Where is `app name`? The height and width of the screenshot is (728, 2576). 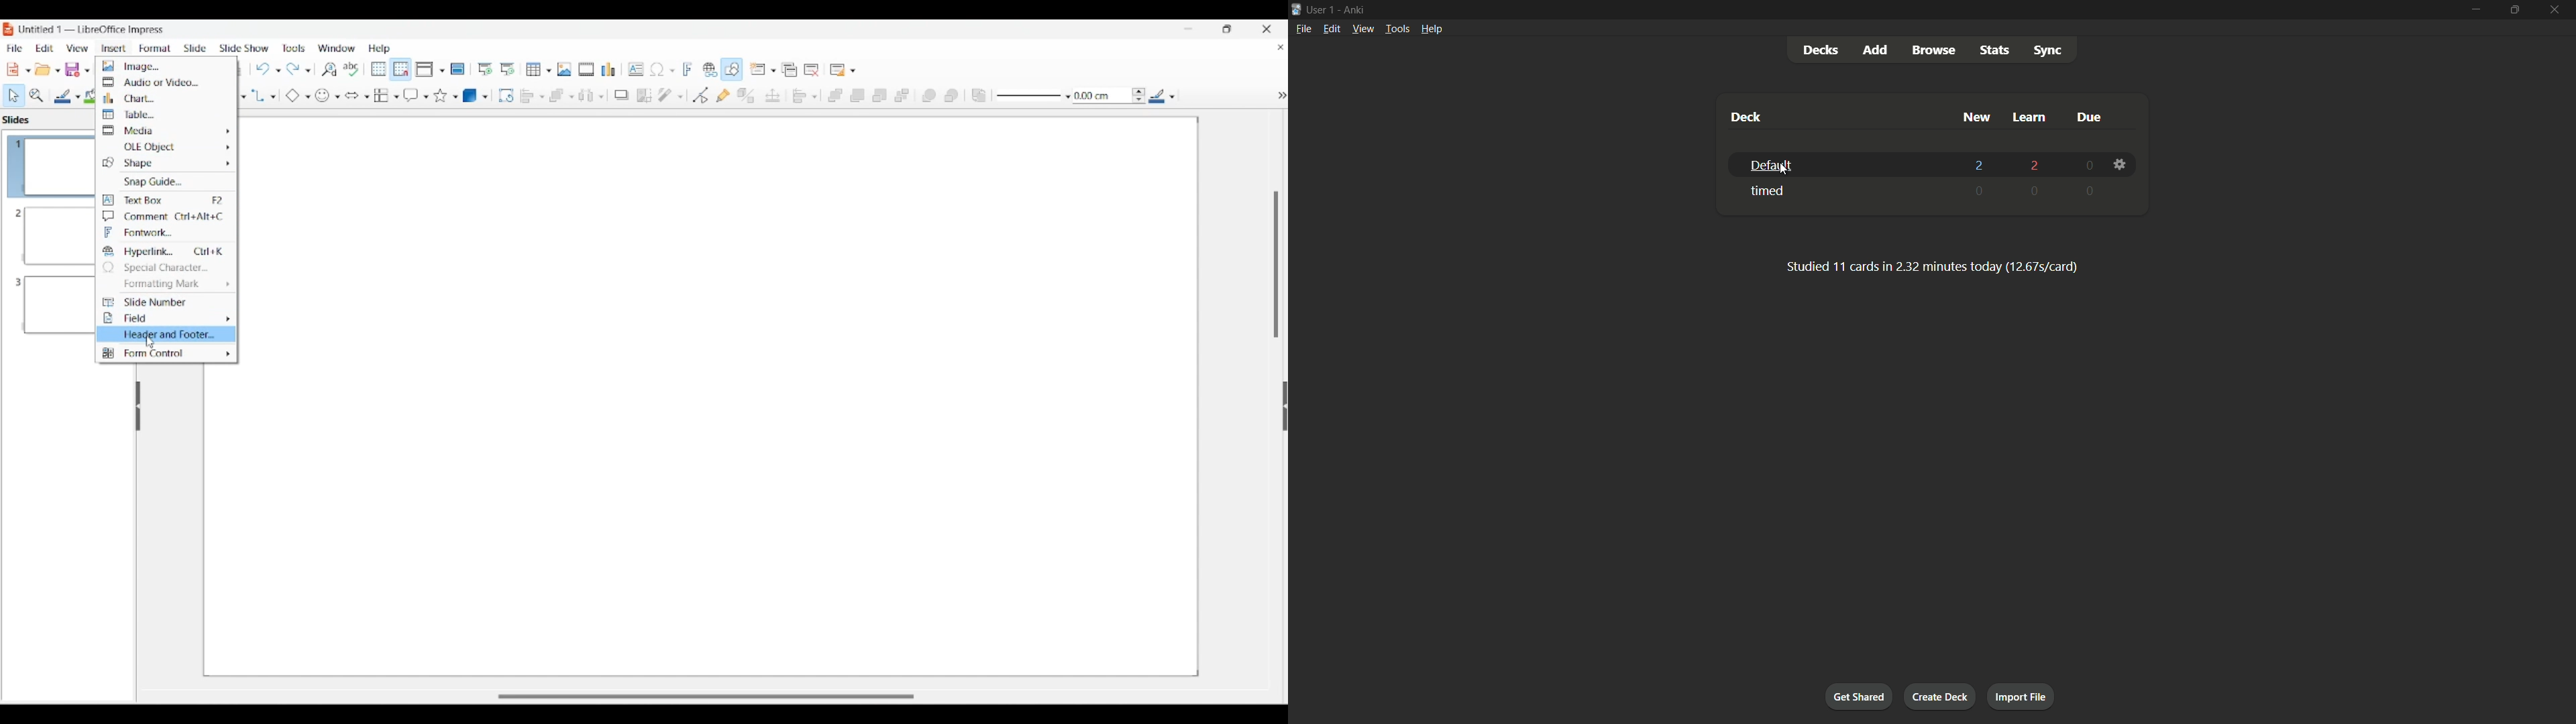 app name is located at coordinates (1354, 11).